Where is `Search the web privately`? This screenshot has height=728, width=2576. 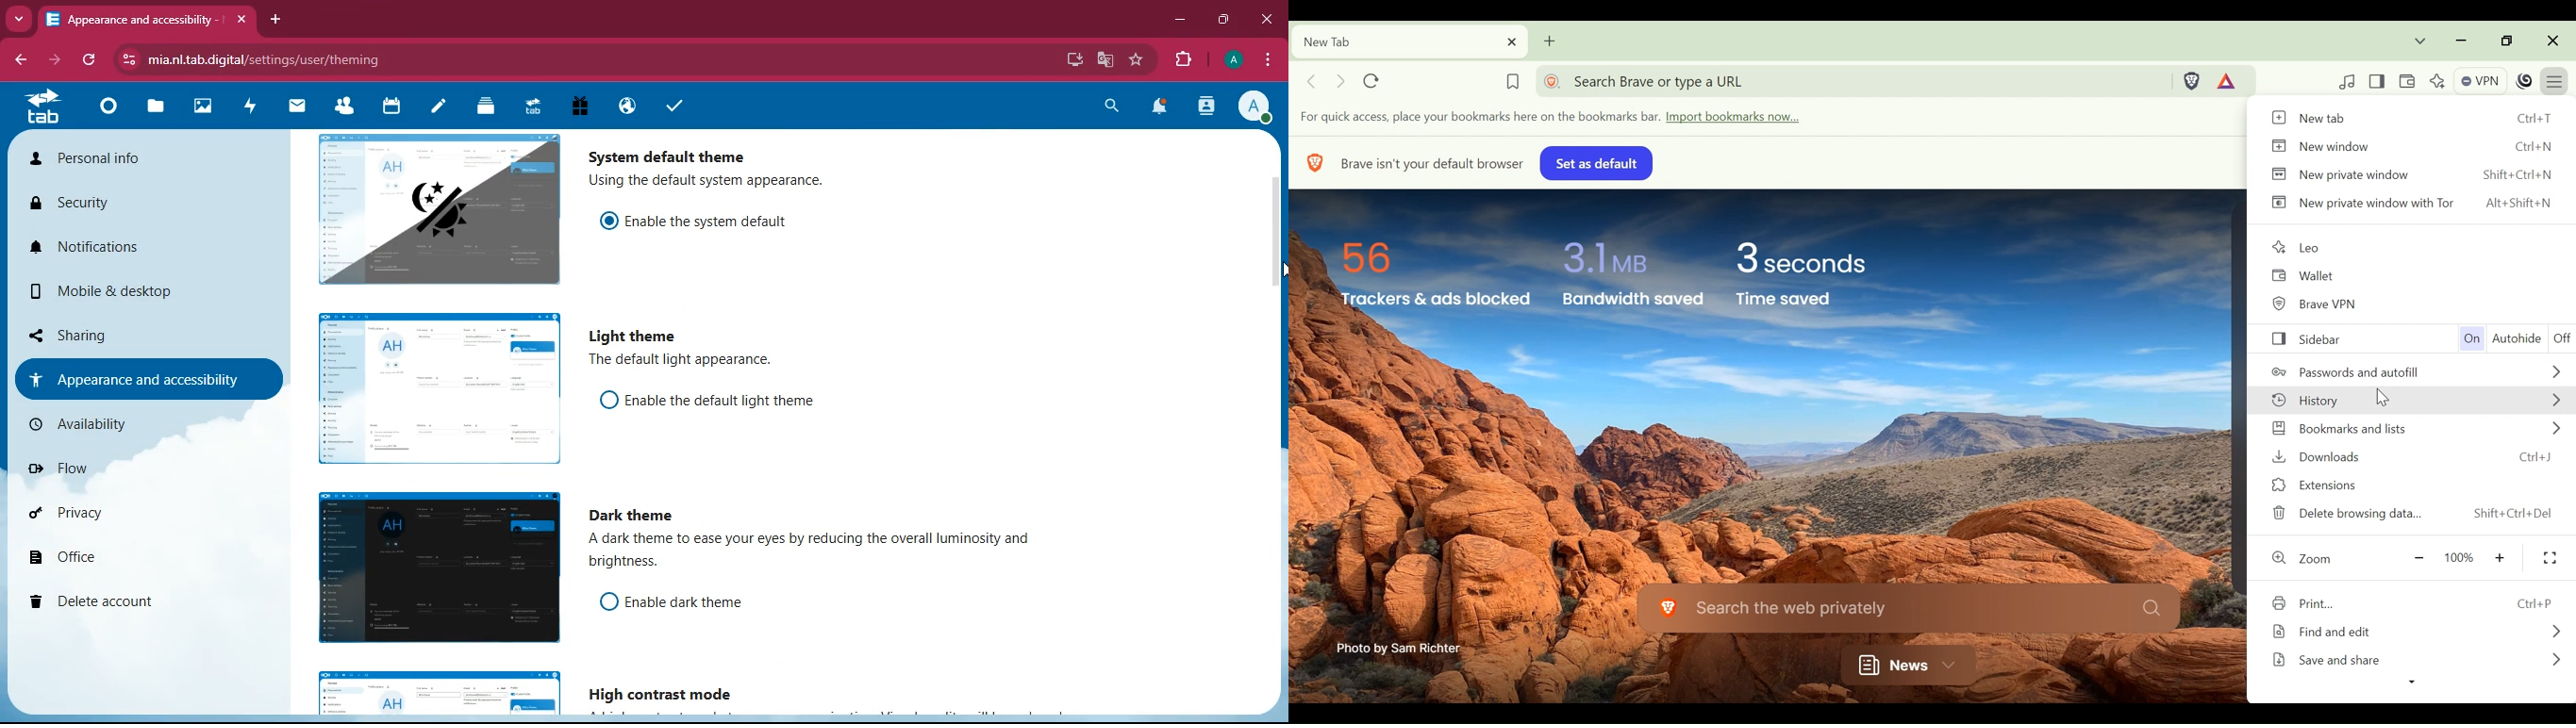
Search the web privately is located at coordinates (1907, 607).